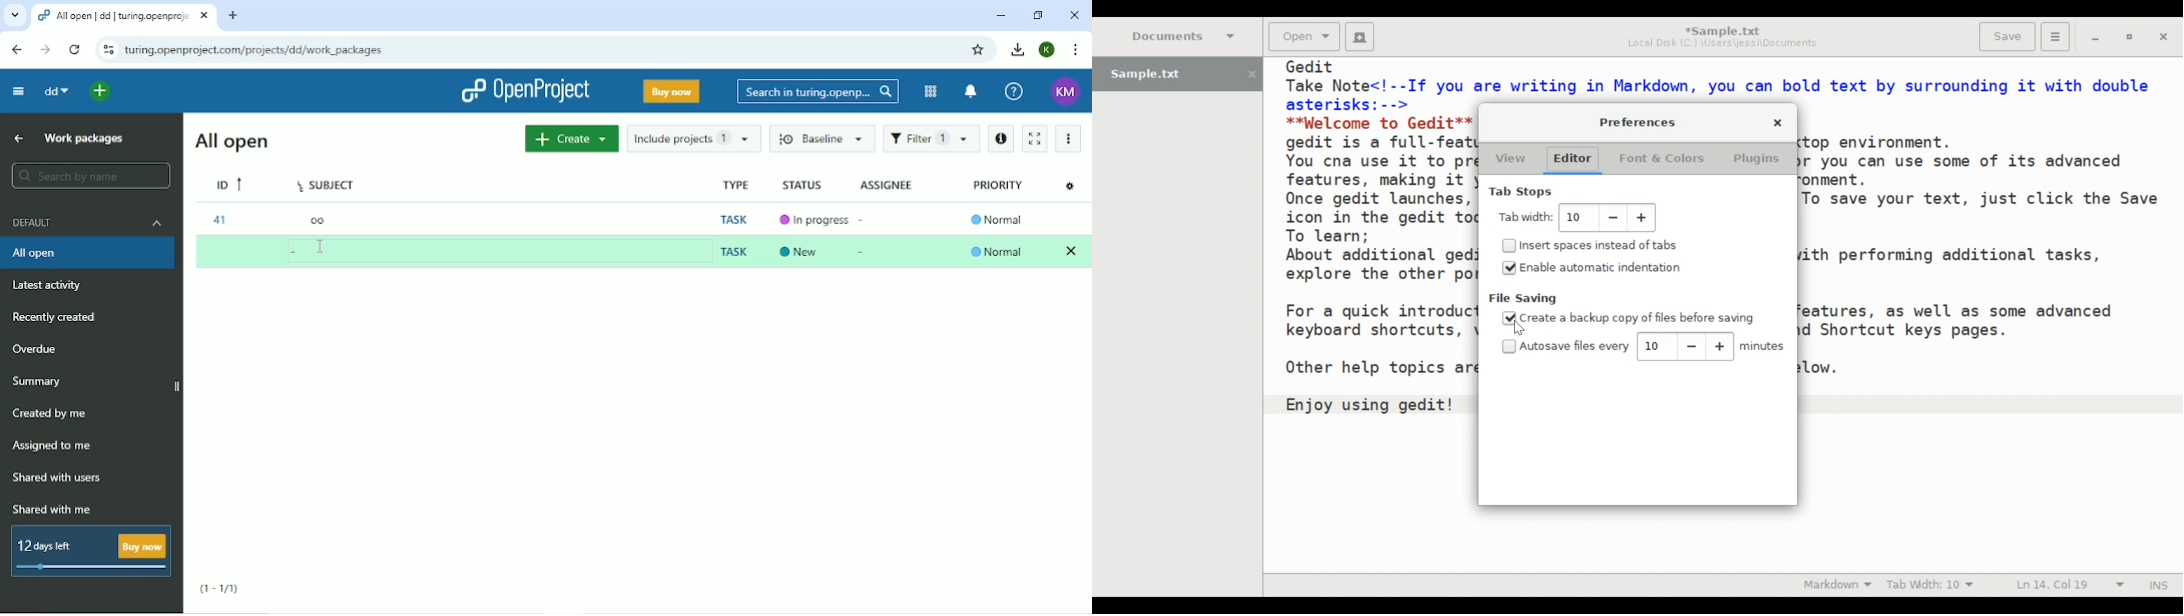  Describe the element at coordinates (37, 381) in the screenshot. I see `Summary` at that location.